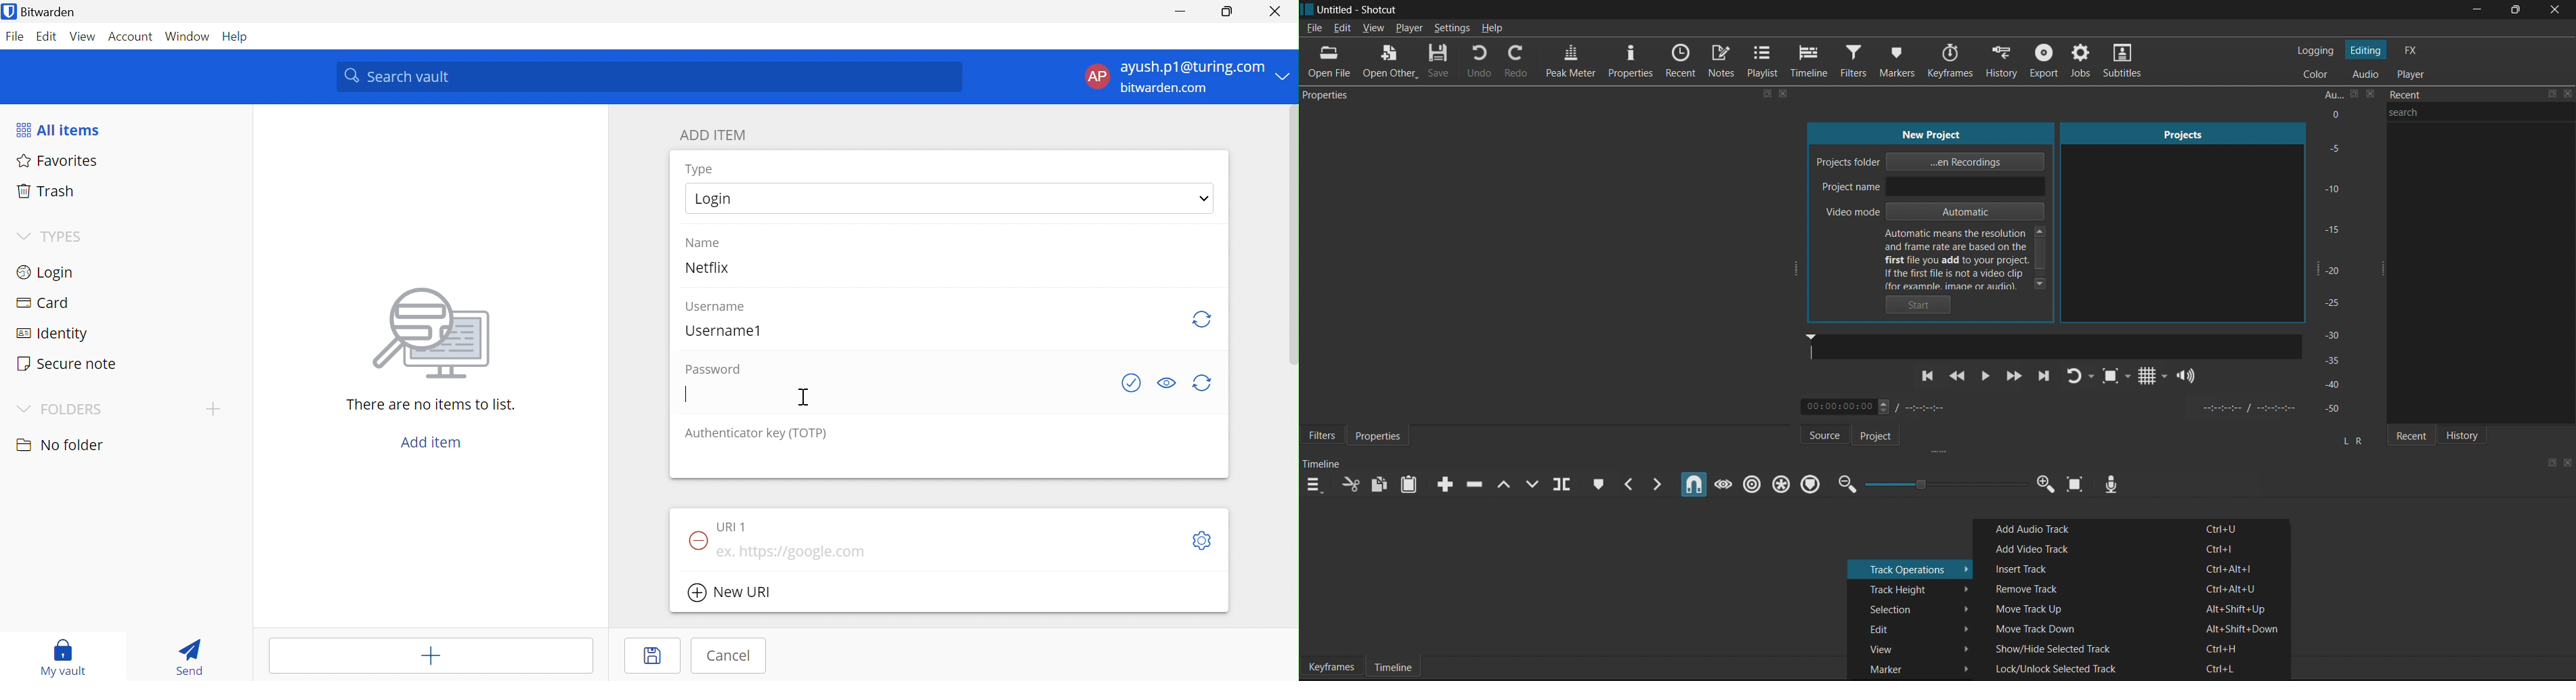 The image size is (2576, 700). What do you see at coordinates (1131, 383) in the screenshot?
I see `Check if password as been exposed` at bounding box center [1131, 383].